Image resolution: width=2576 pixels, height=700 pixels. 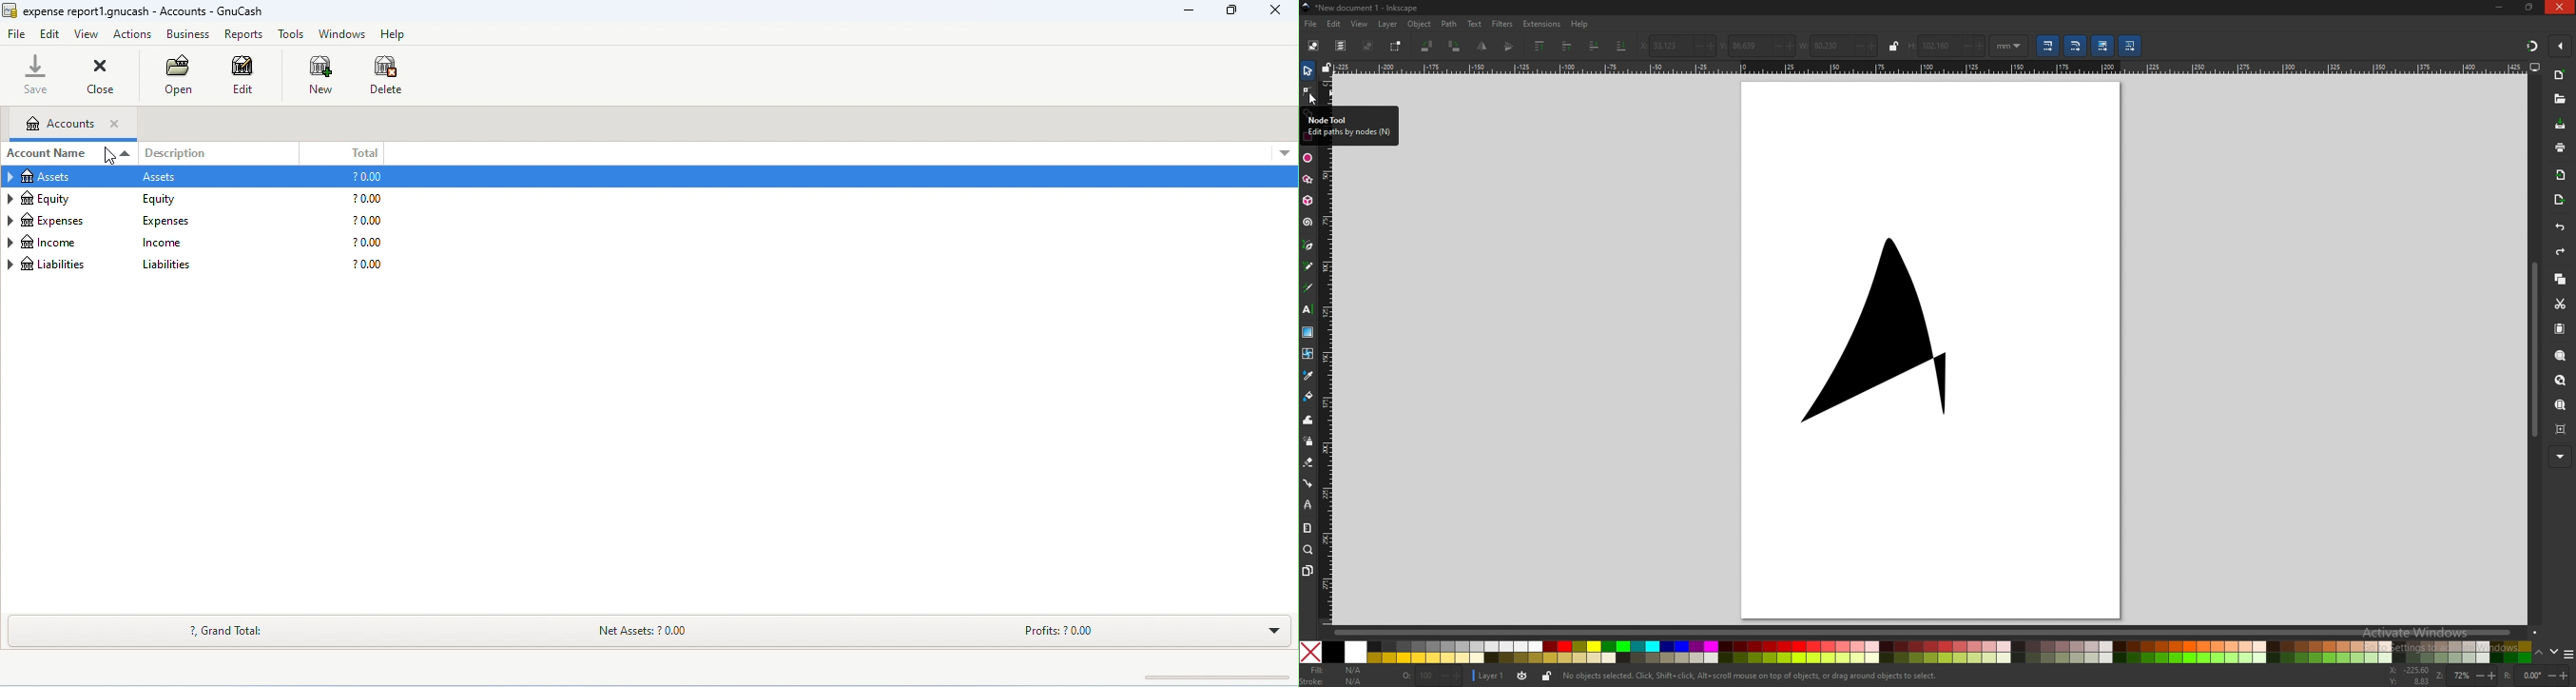 What do you see at coordinates (9, 11) in the screenshot?
I see `icon` at bounding box center [9, 11].